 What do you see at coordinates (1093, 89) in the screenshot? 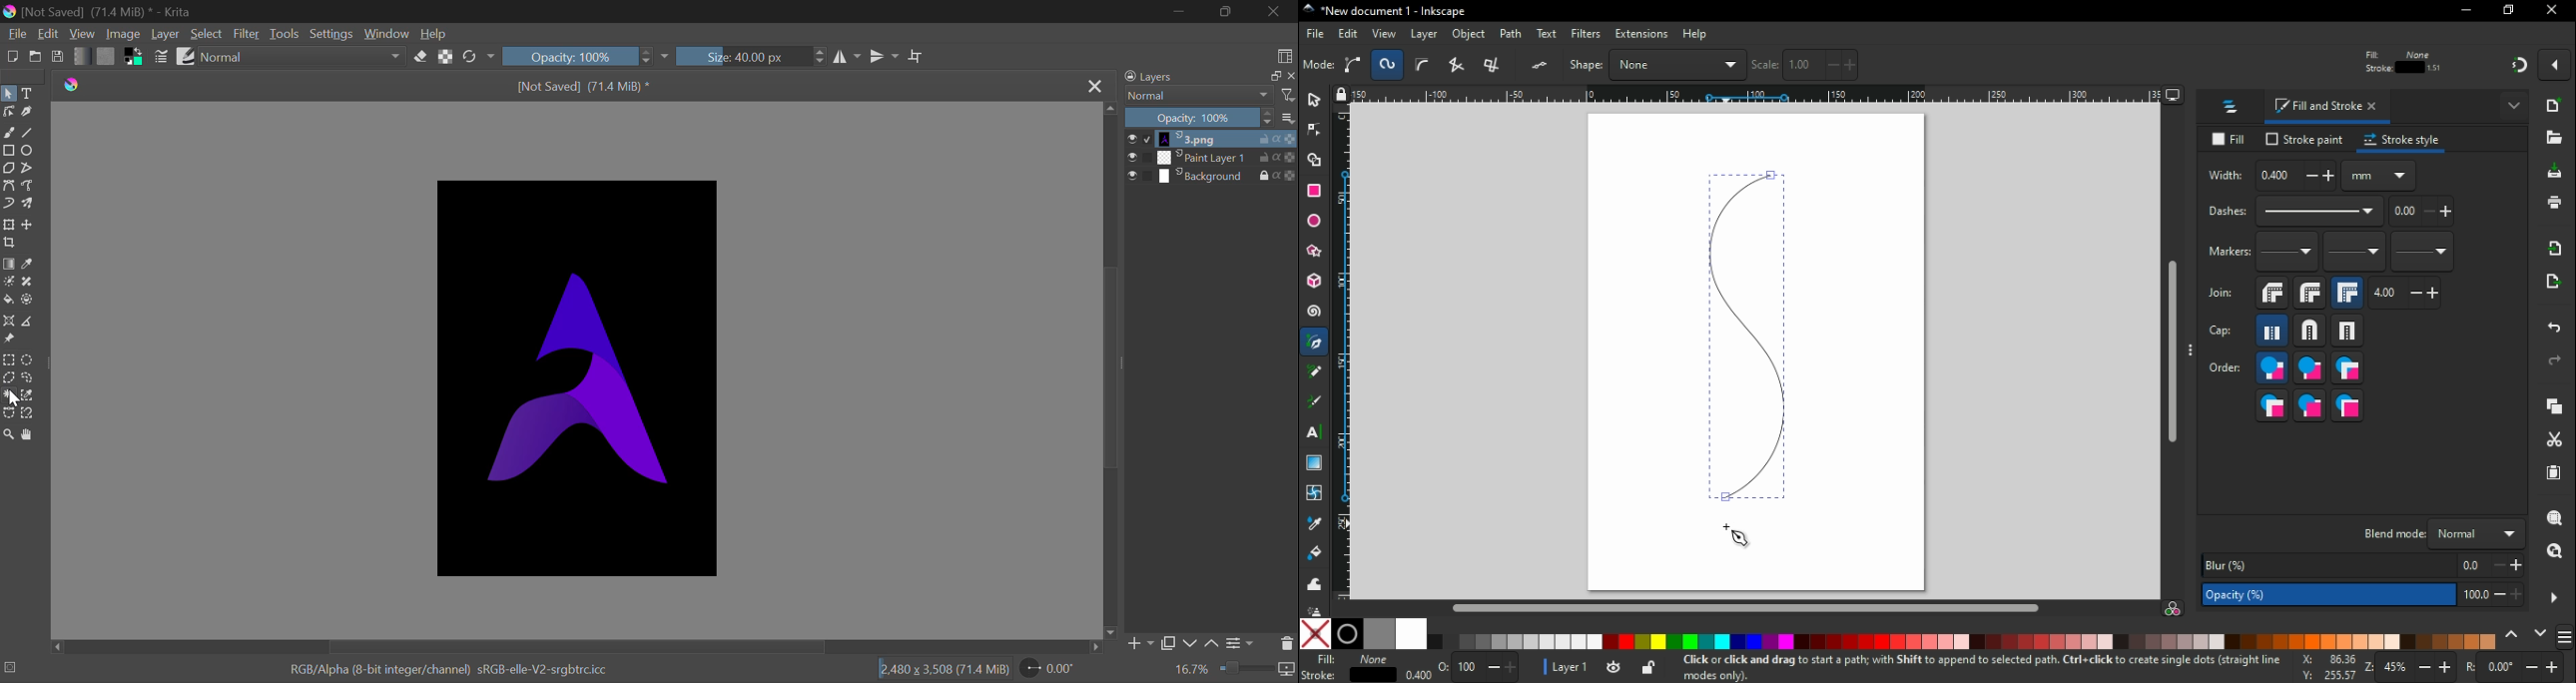
I see `Close` at bounding box center [1093, 89].